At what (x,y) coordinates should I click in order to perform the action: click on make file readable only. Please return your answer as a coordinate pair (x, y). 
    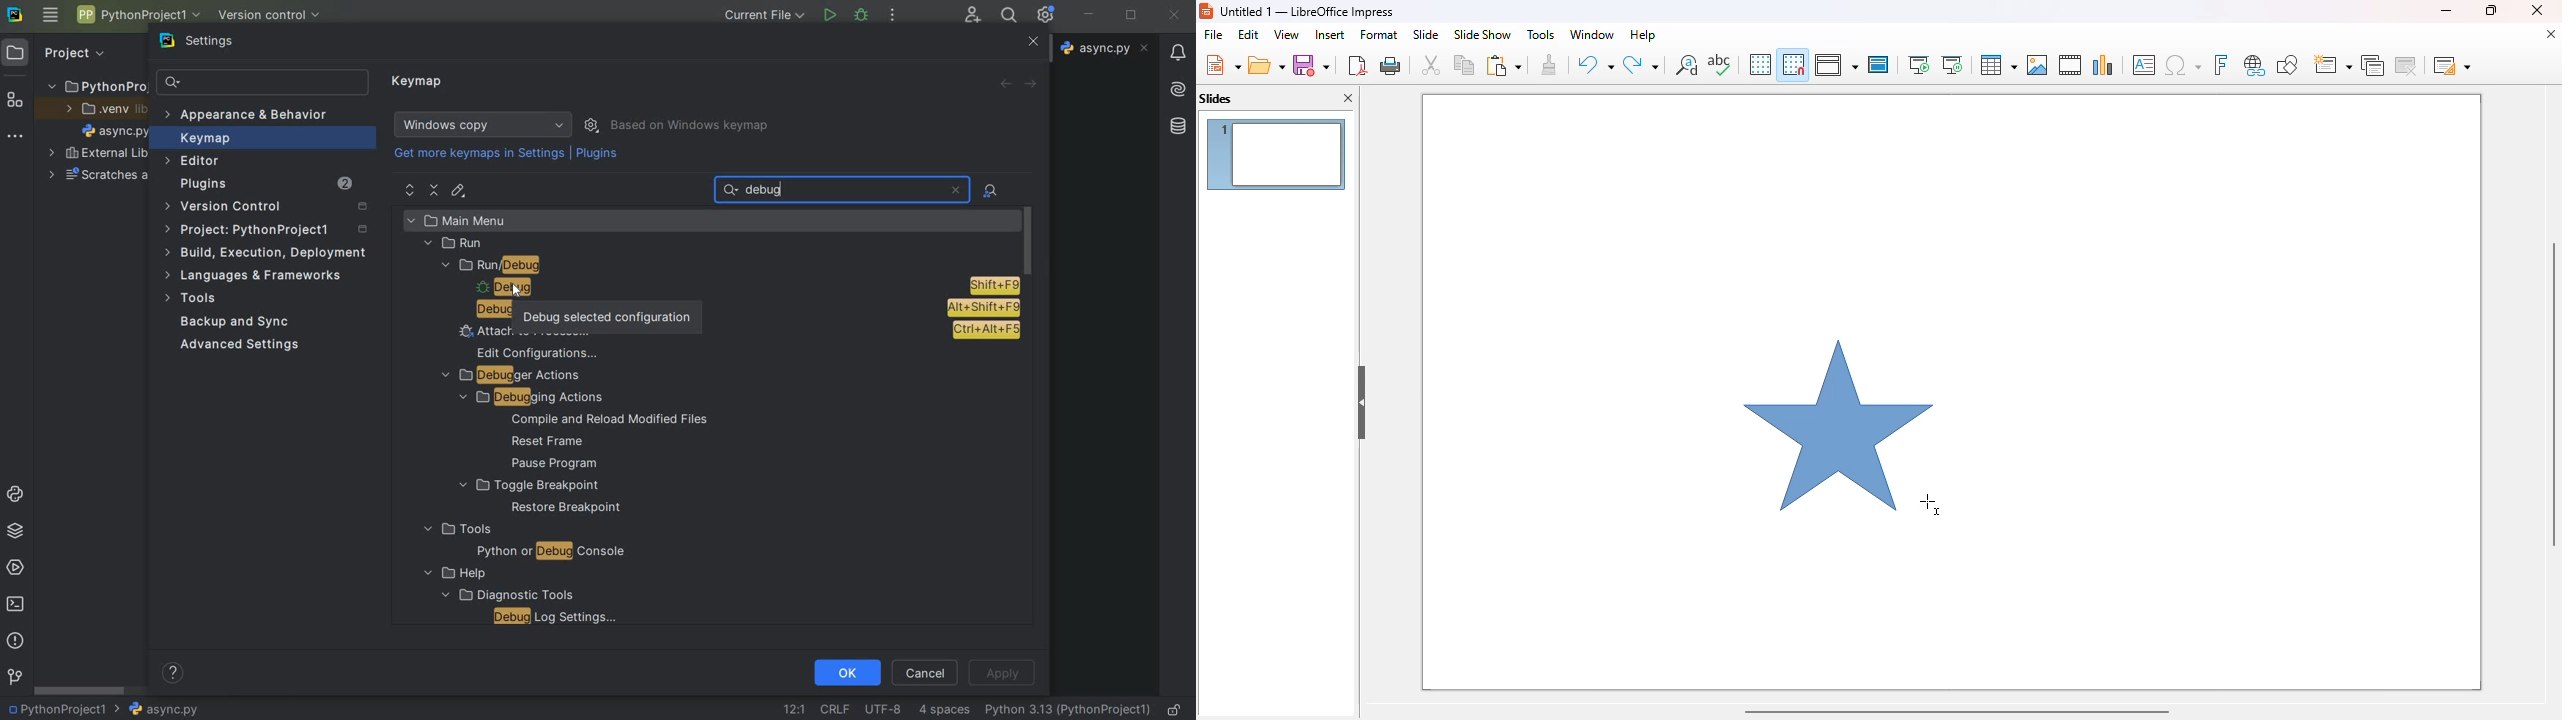
    Looking at the image, I should click on (1176, 708).